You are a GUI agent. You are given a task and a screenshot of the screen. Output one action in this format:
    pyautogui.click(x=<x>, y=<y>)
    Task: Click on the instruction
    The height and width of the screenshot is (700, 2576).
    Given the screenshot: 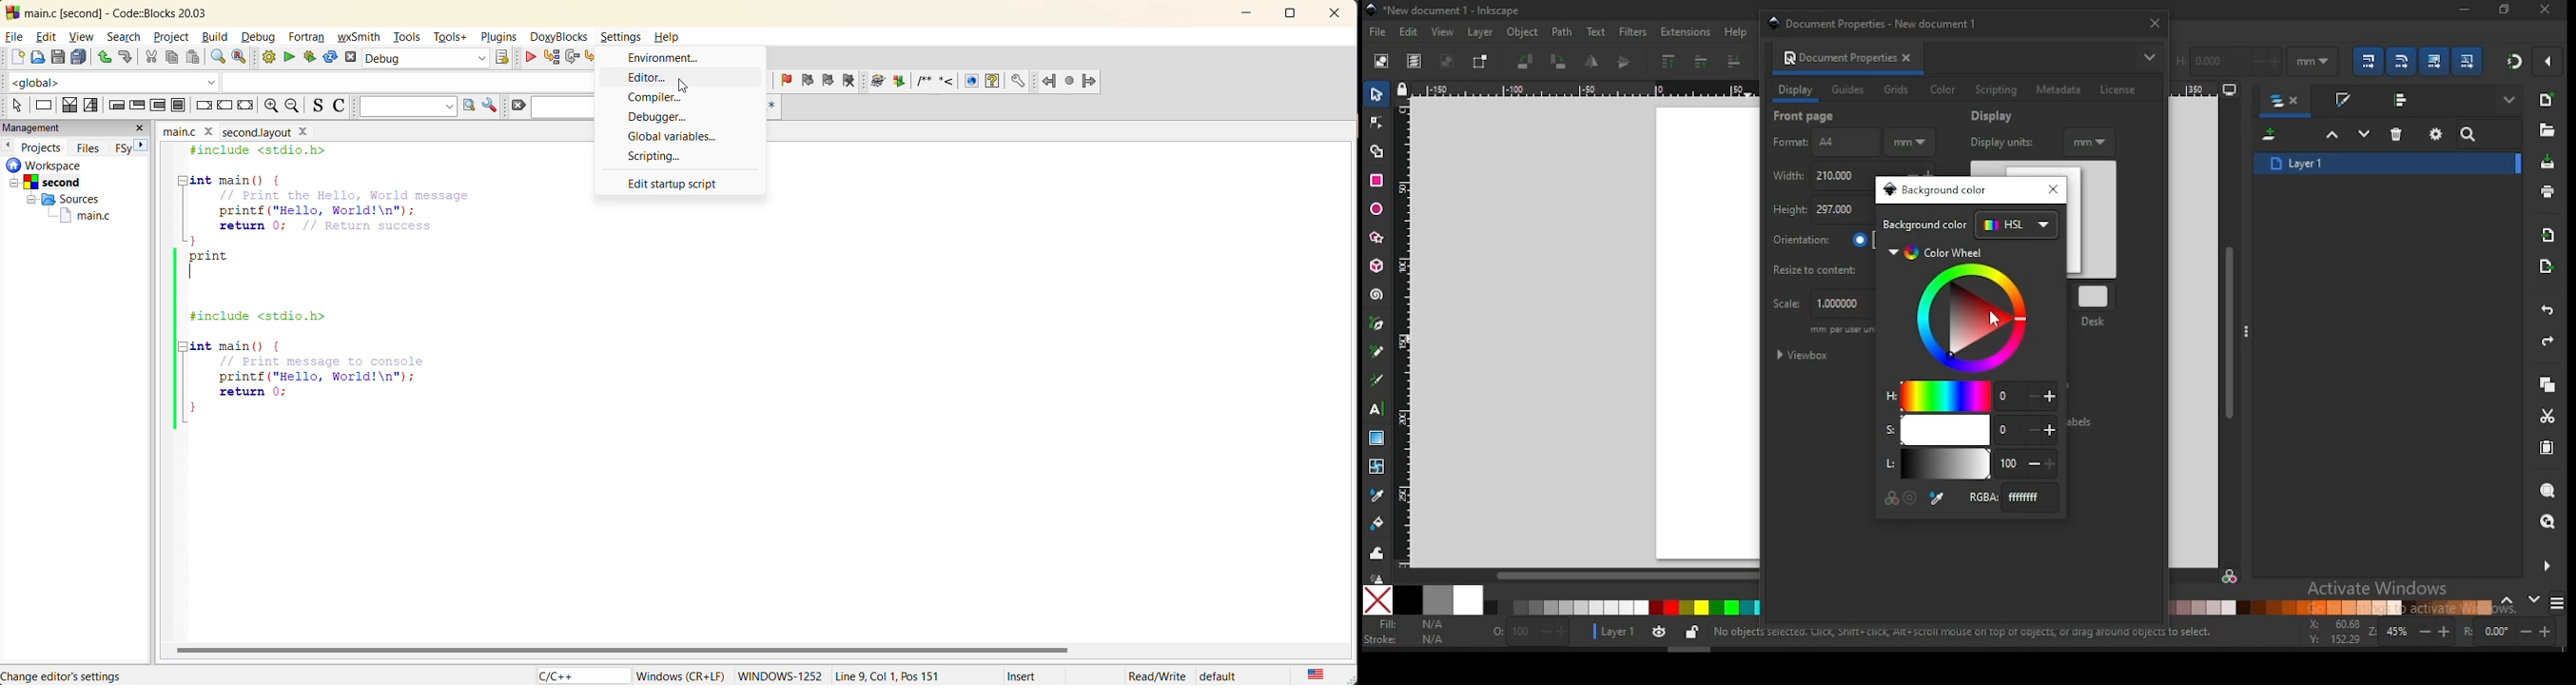 What is the action you would take?
    pyautogui.click(x=45, y=105)
    